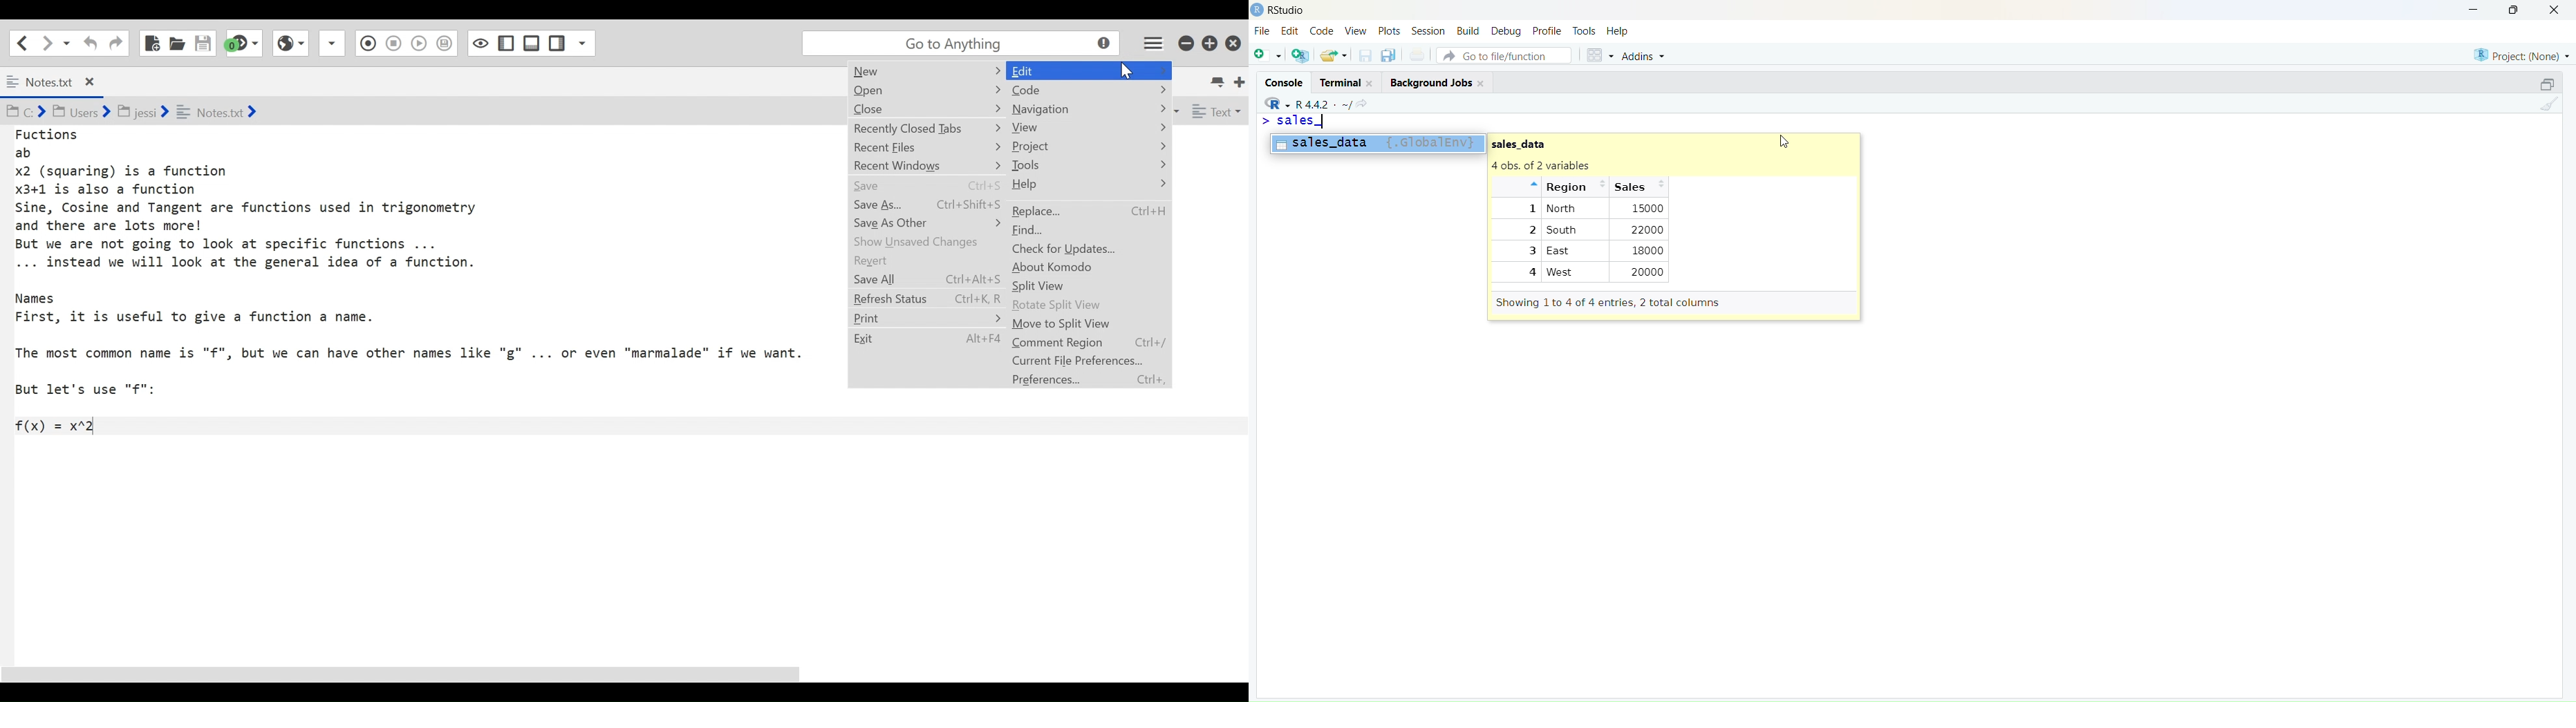 This screenshot has width=2576, height=728. I want to click on Move to Split View, so click(1075, 324).